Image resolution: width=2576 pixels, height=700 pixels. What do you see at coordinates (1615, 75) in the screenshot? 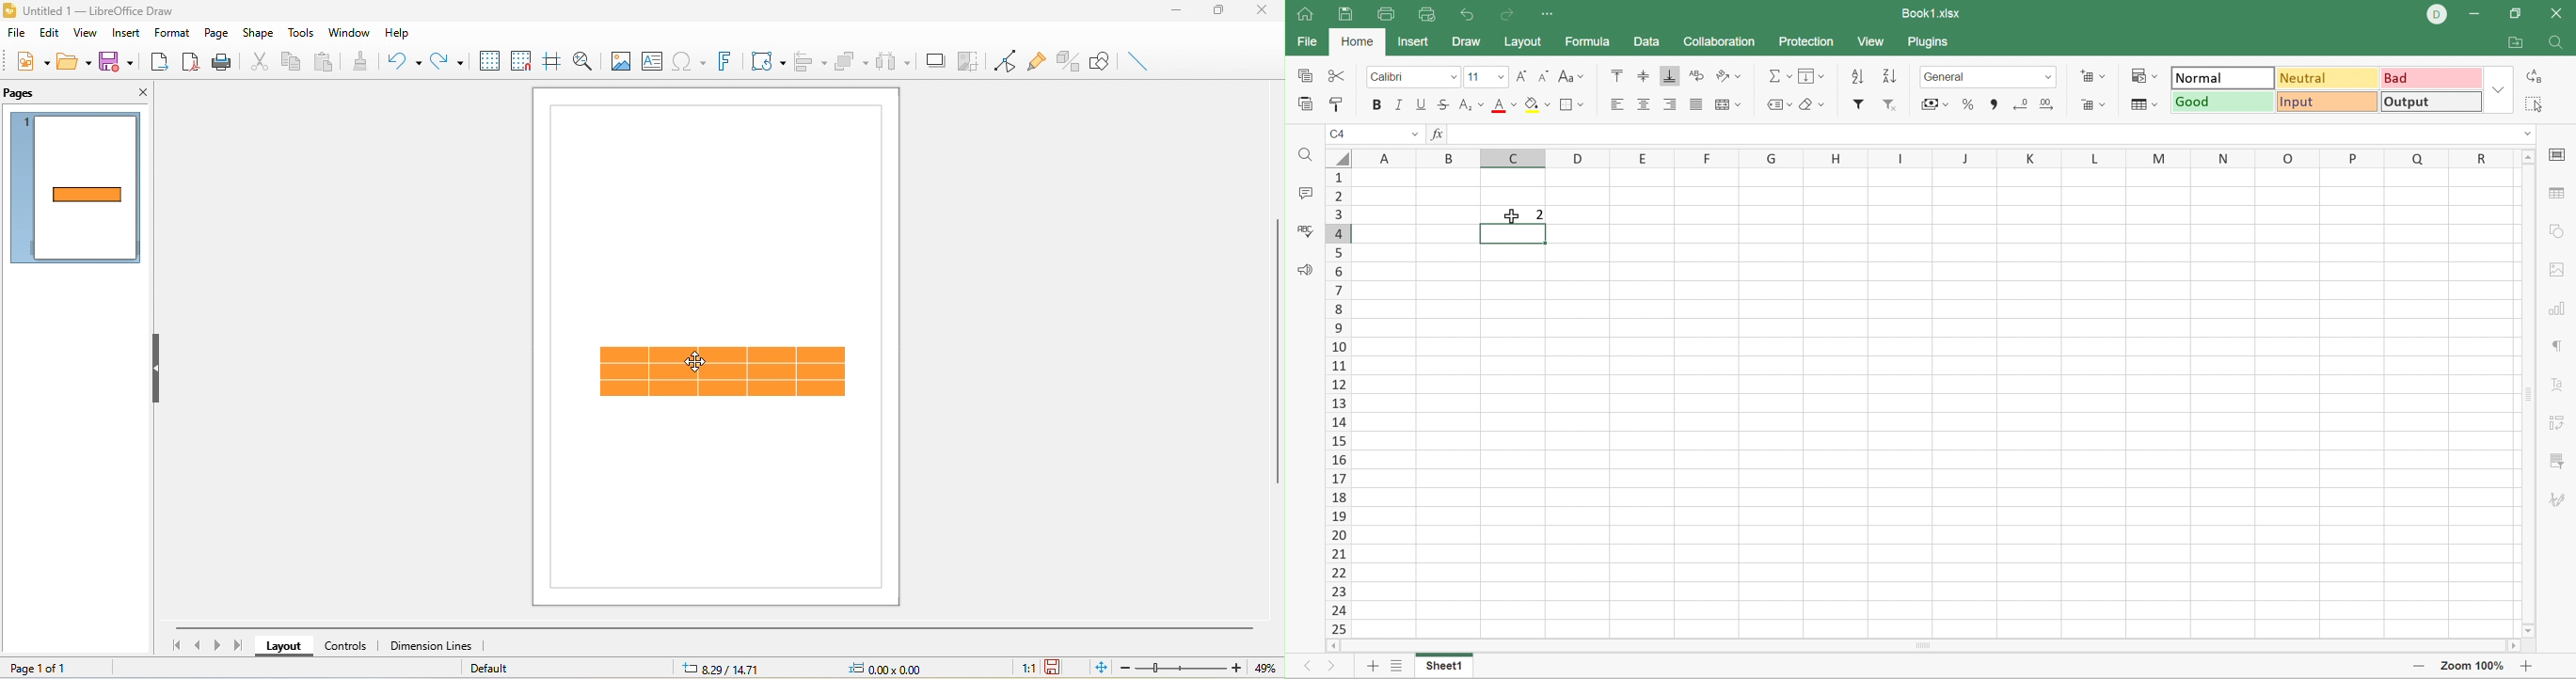
I see `Align Top` at bounding box center [1615, 75].